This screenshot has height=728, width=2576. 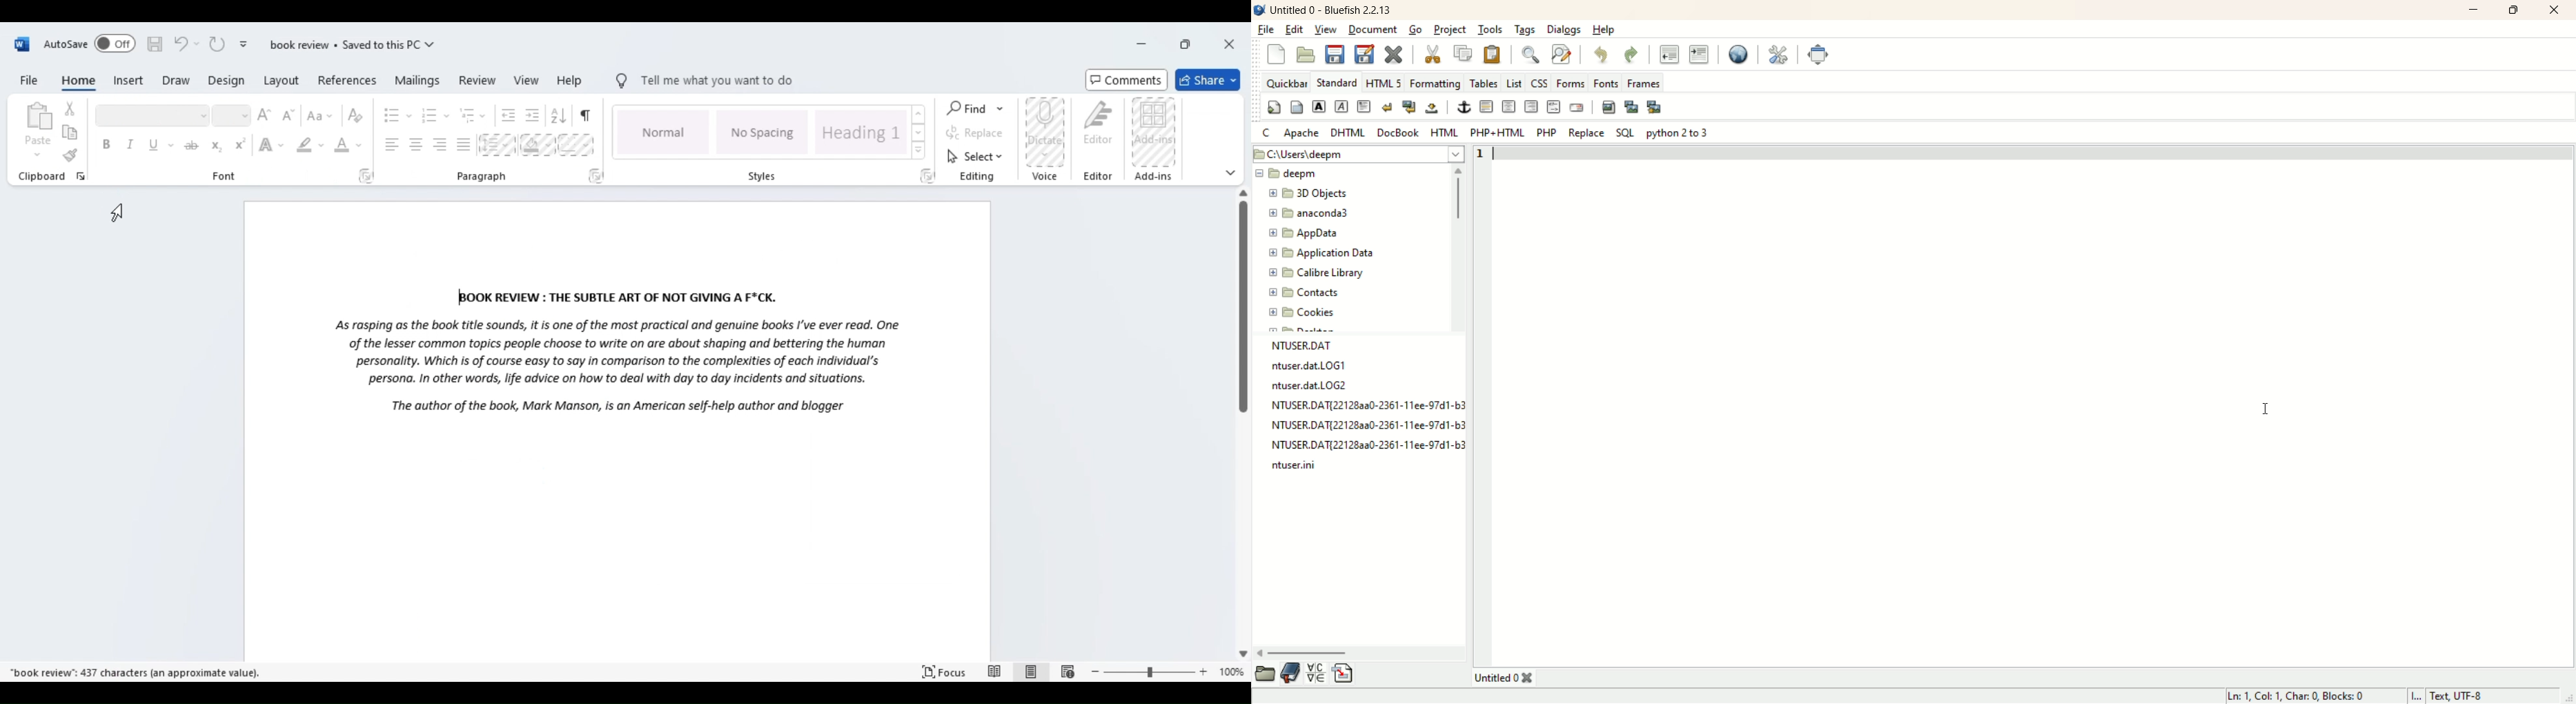 What do you see at coordinates (1374, 30) in the screenshot?
I see `document` at bounding box center [1374, 30].